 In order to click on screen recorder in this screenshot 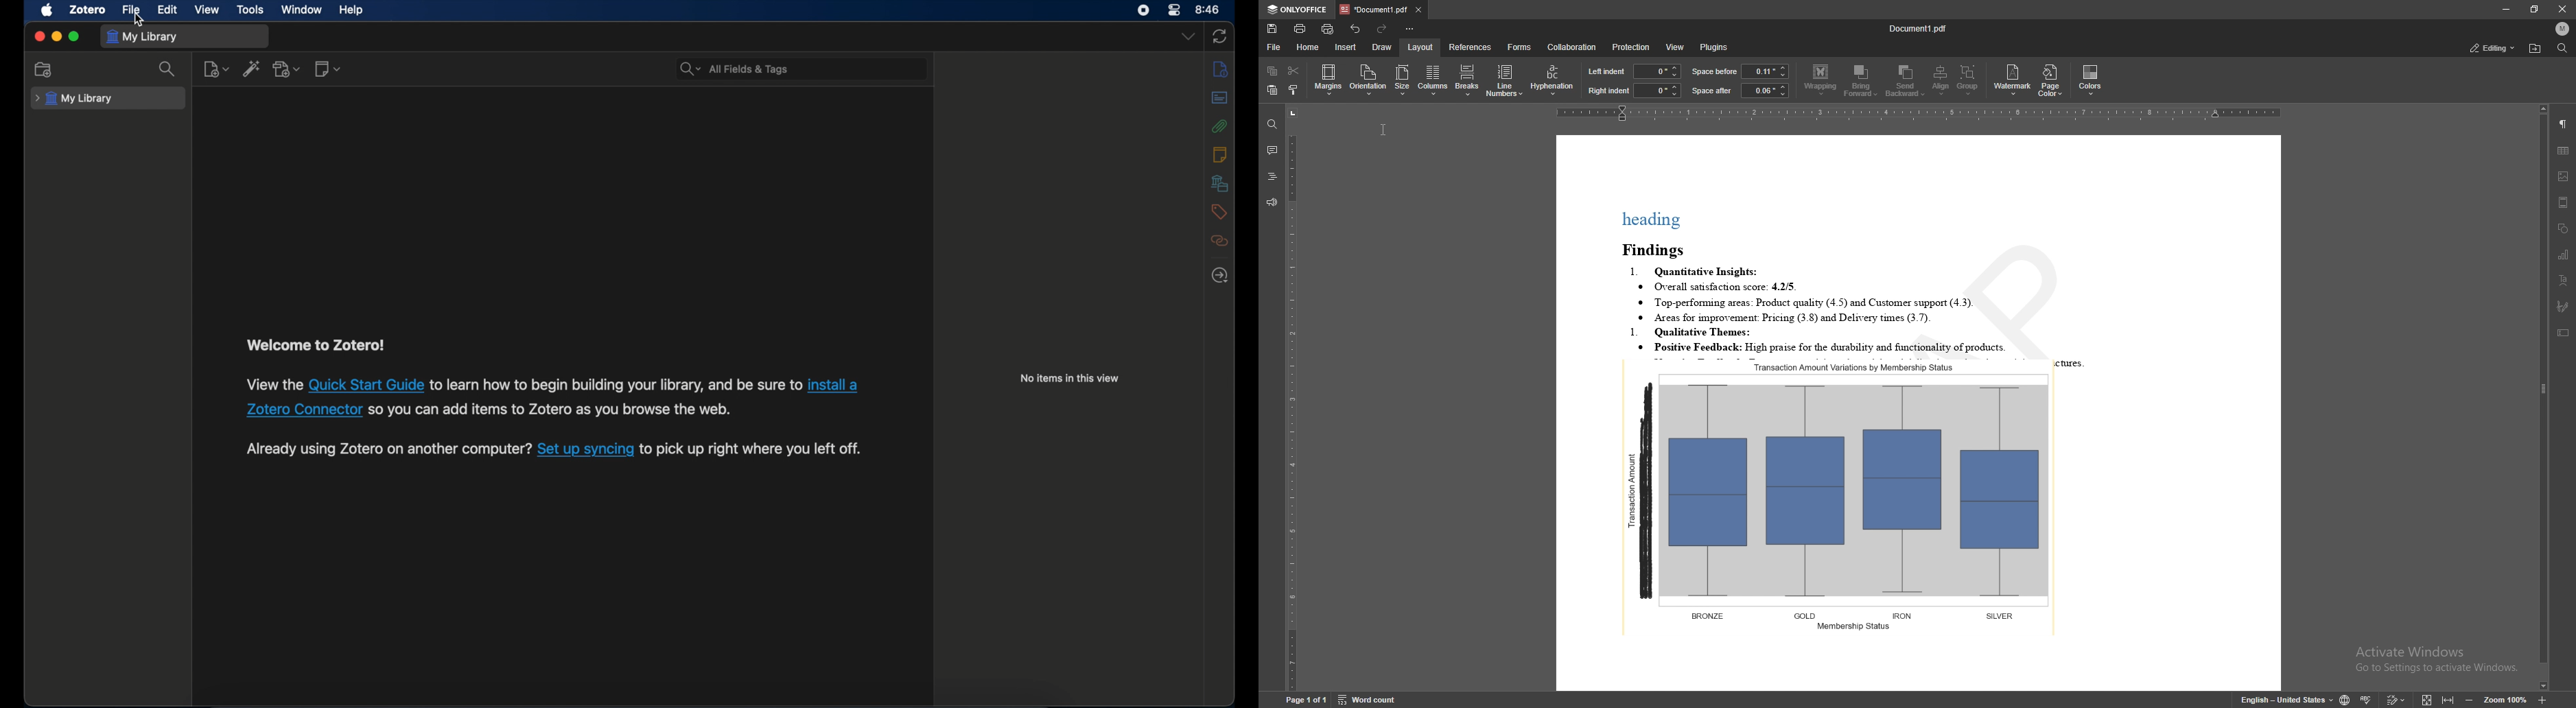, I will do `click(1144, 10)`.